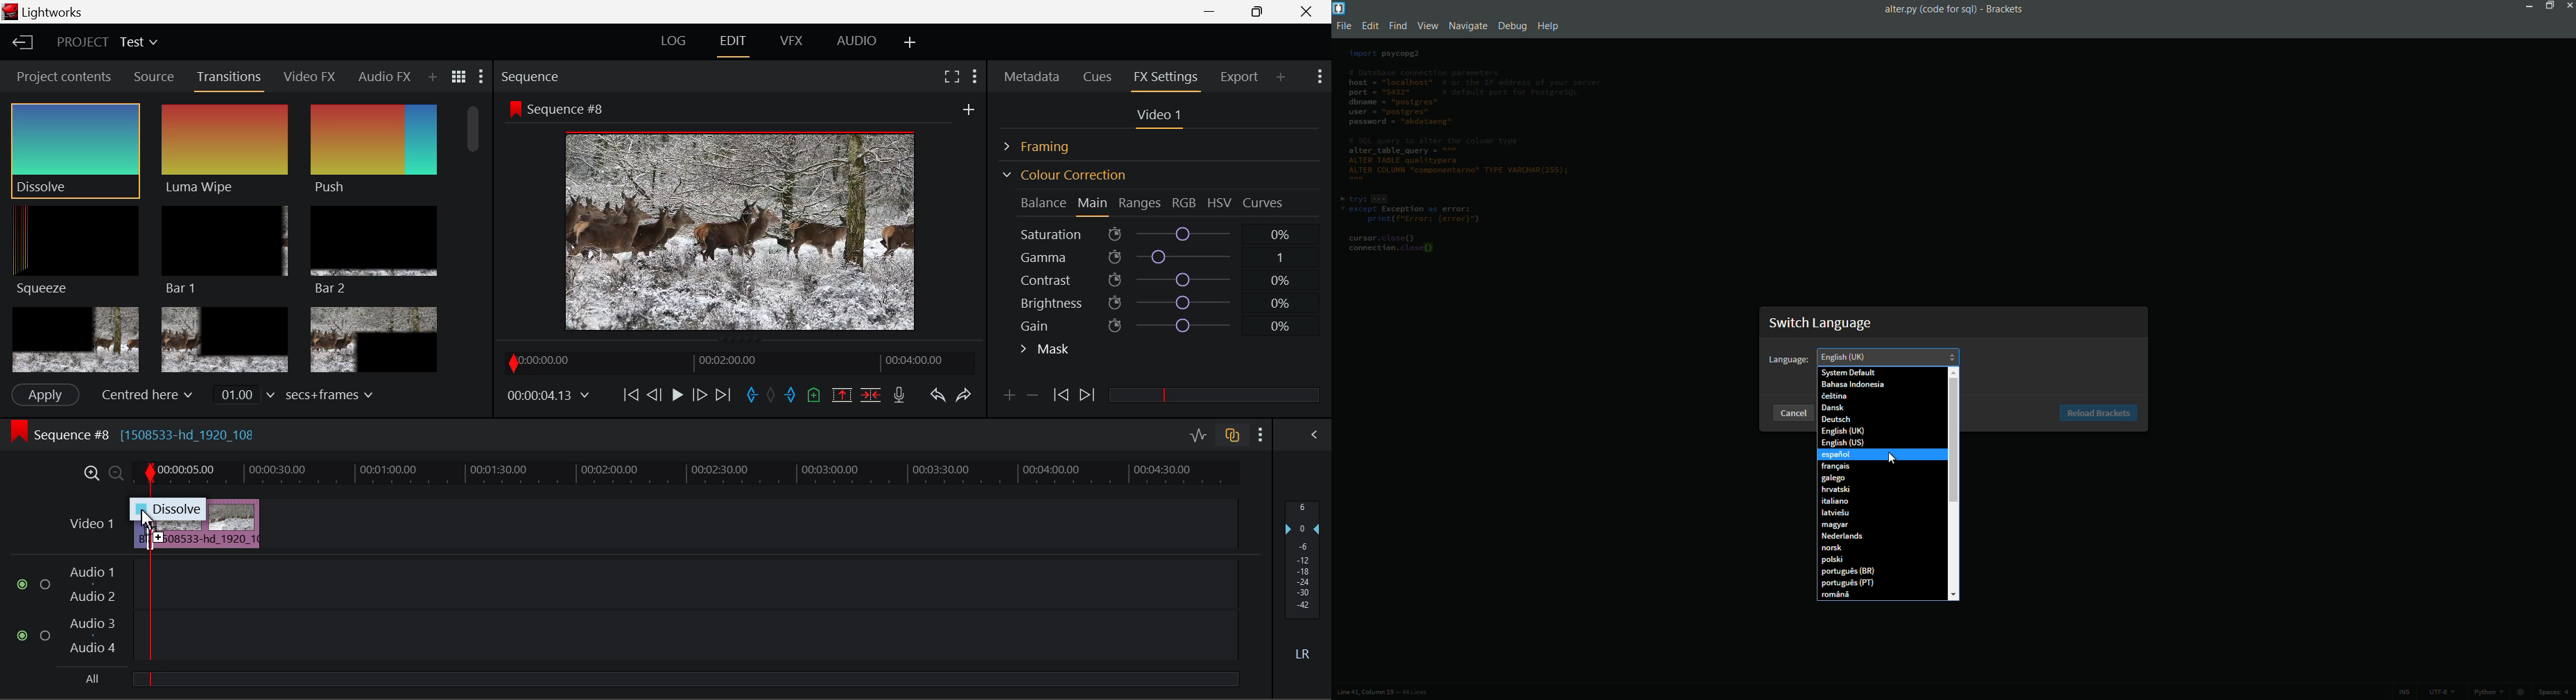 The height and width of the screenshot is (700, 2576). Describe the element at coordinates (899, 394) in the screenshot. I see `Recrod Voiceover` at that location.